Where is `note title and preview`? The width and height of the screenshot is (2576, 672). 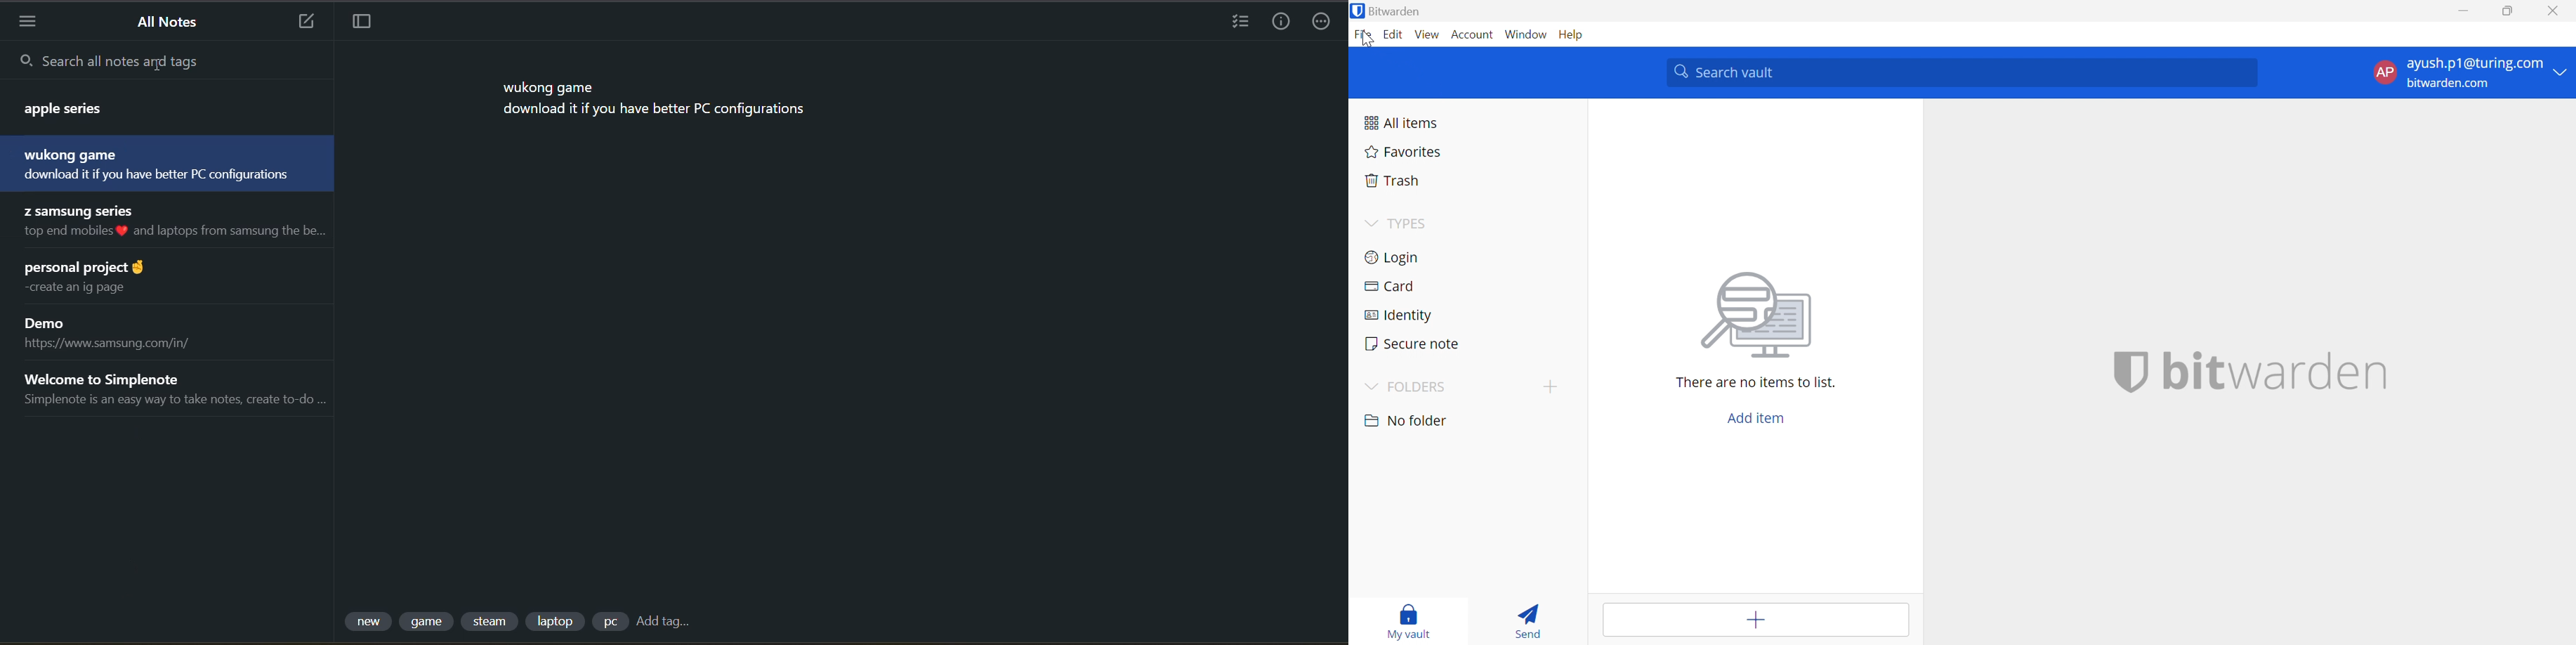
note title and preview is located at coordinates (121, 332).